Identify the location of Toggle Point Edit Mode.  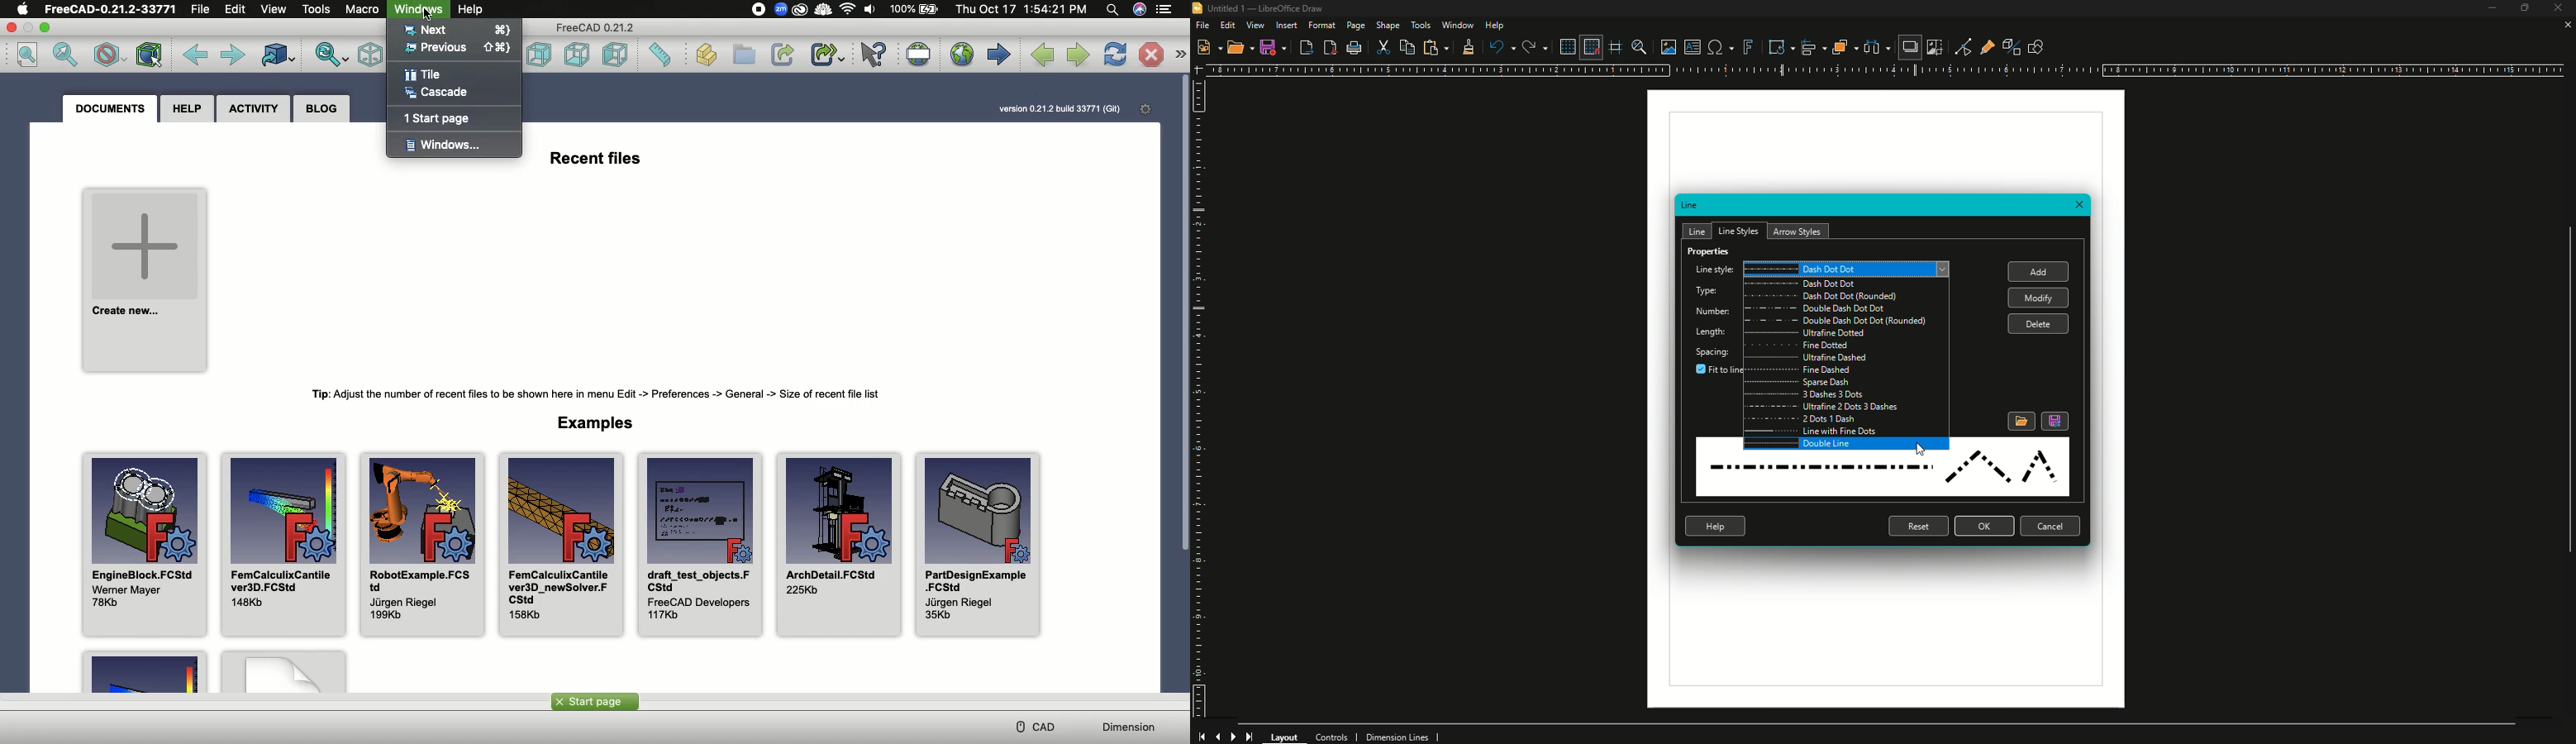
(1958, 46).